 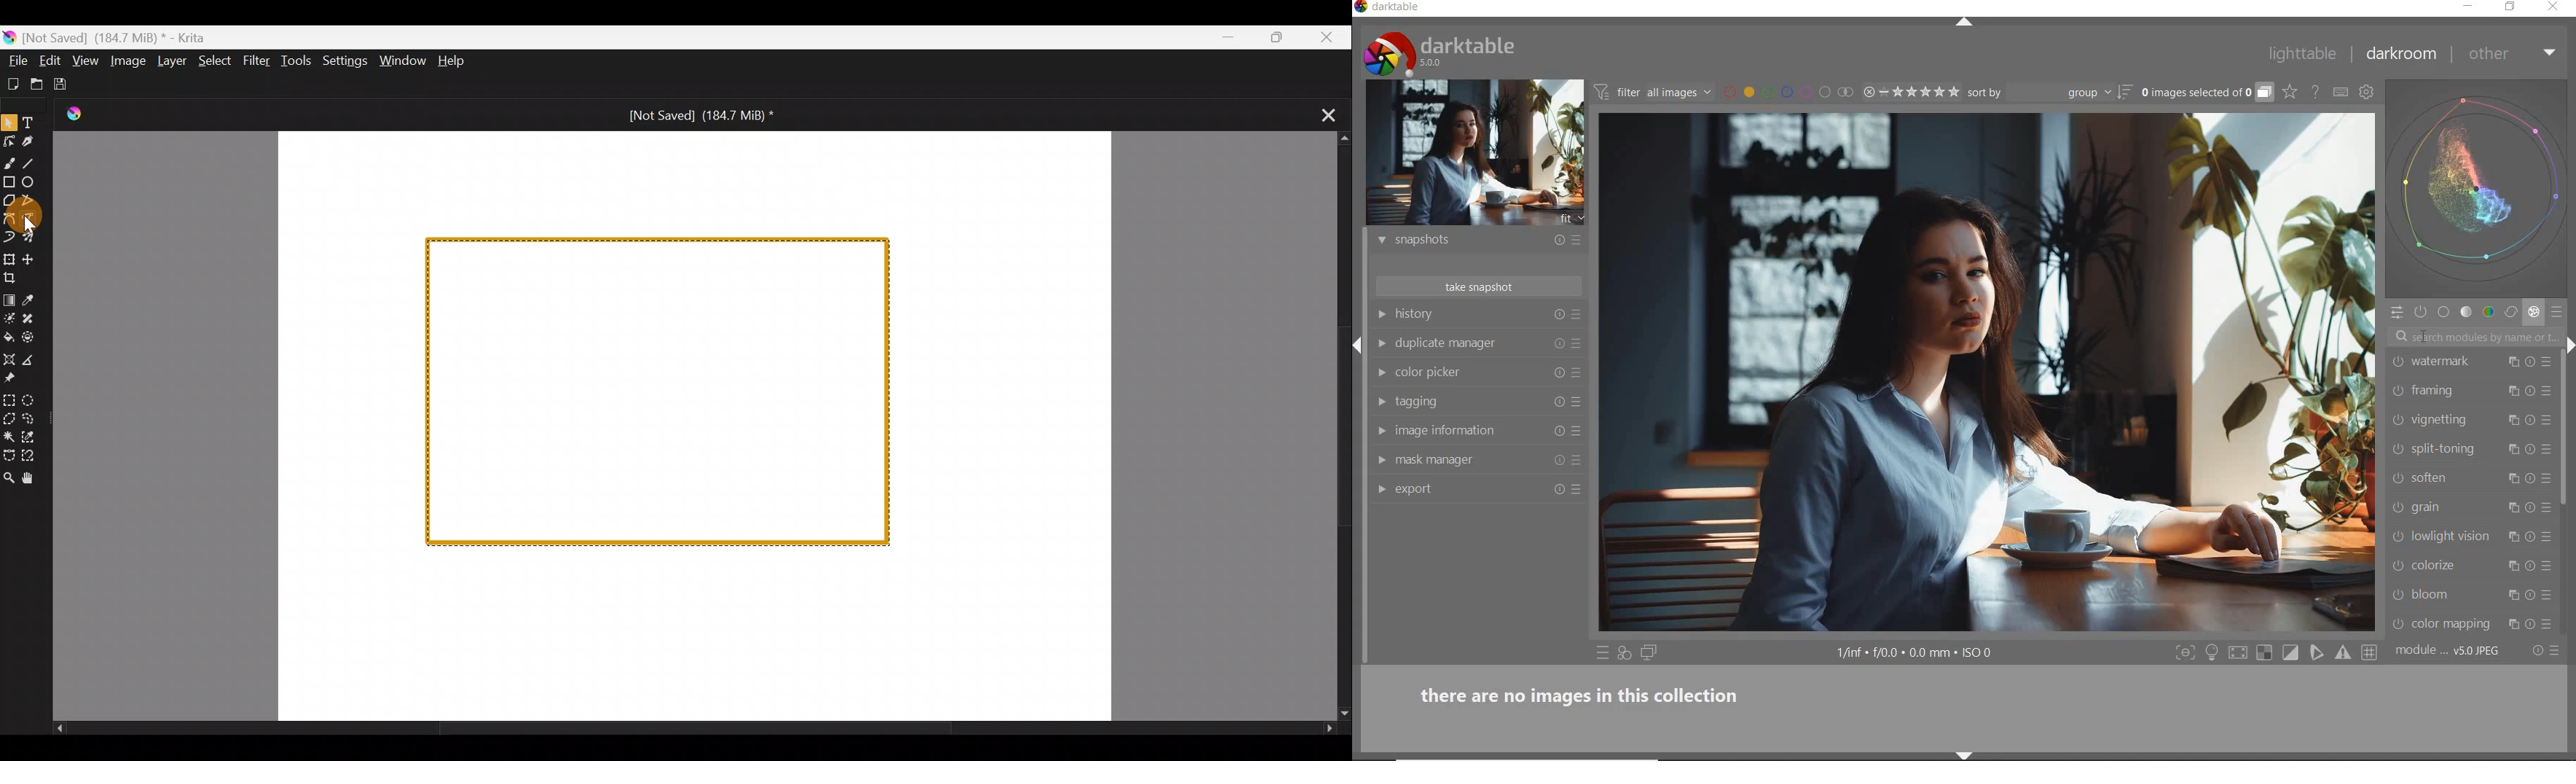 What do you see at coordinates (35, 400) in the screenshot?
I see `Elliptical selection tool` at bounding box center [35, 400].